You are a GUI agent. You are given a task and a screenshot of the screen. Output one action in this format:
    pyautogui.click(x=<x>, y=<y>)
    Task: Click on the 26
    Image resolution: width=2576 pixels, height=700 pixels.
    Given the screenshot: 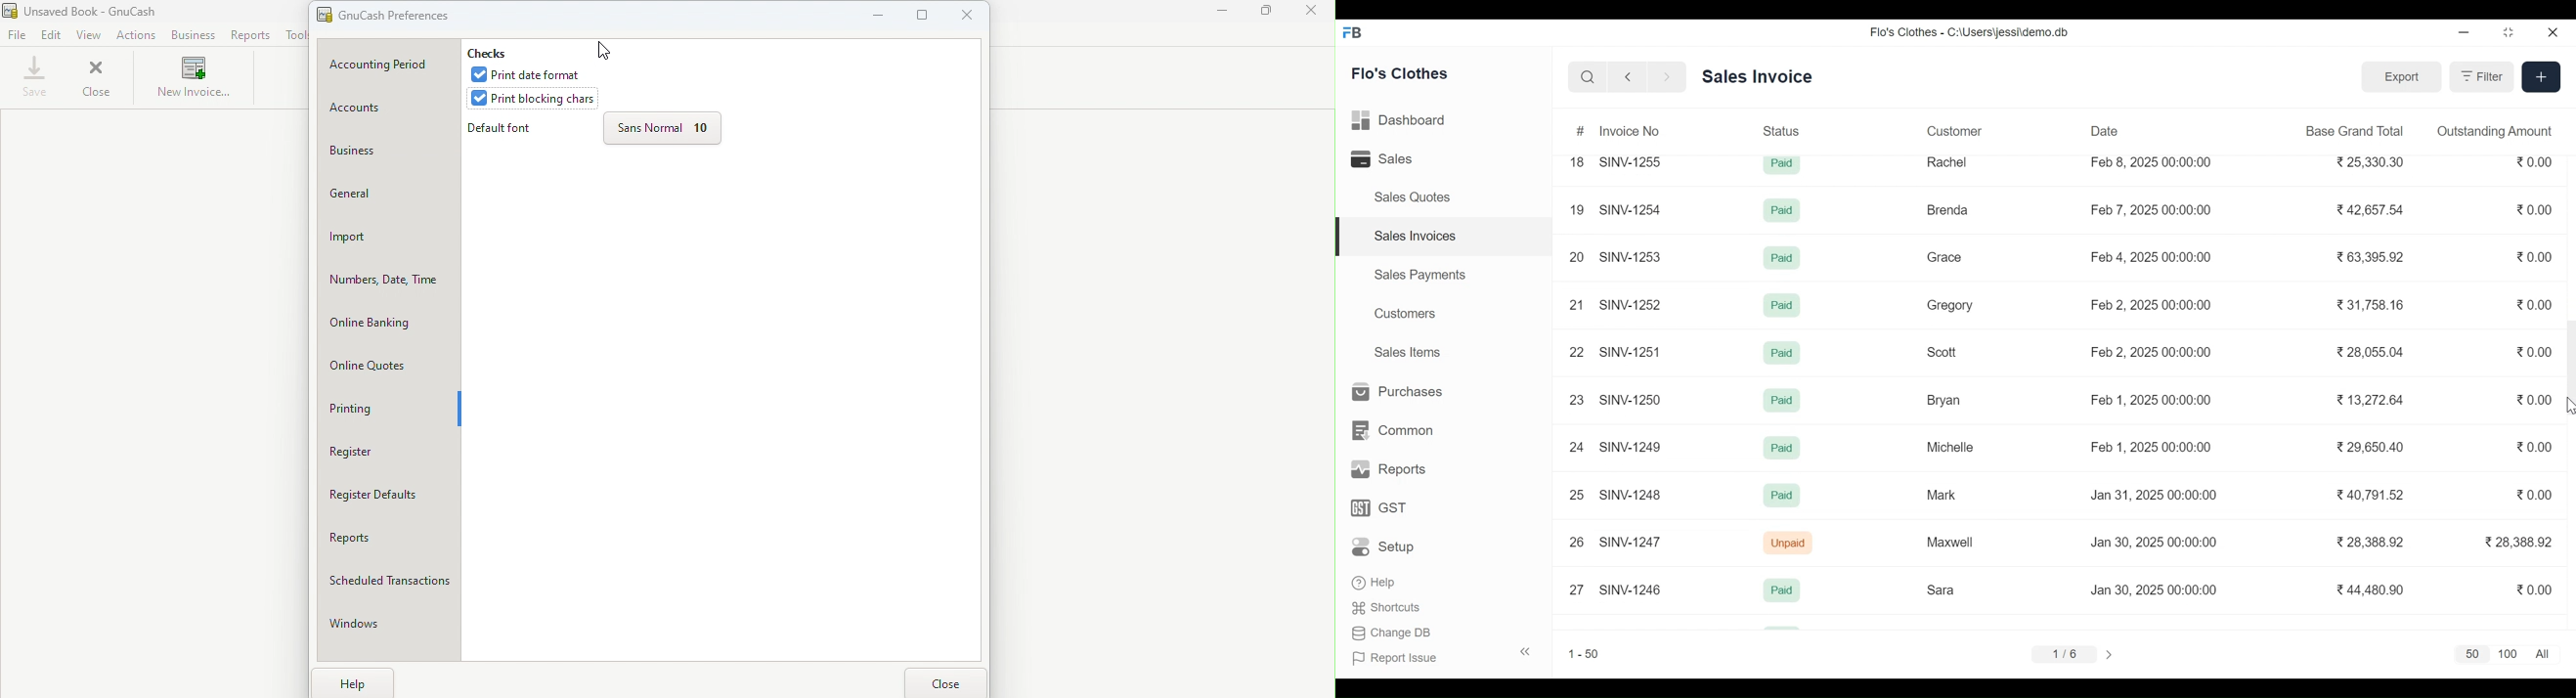 What is the action you would take?
    pyautogui.click(x=1577, y=542)
    